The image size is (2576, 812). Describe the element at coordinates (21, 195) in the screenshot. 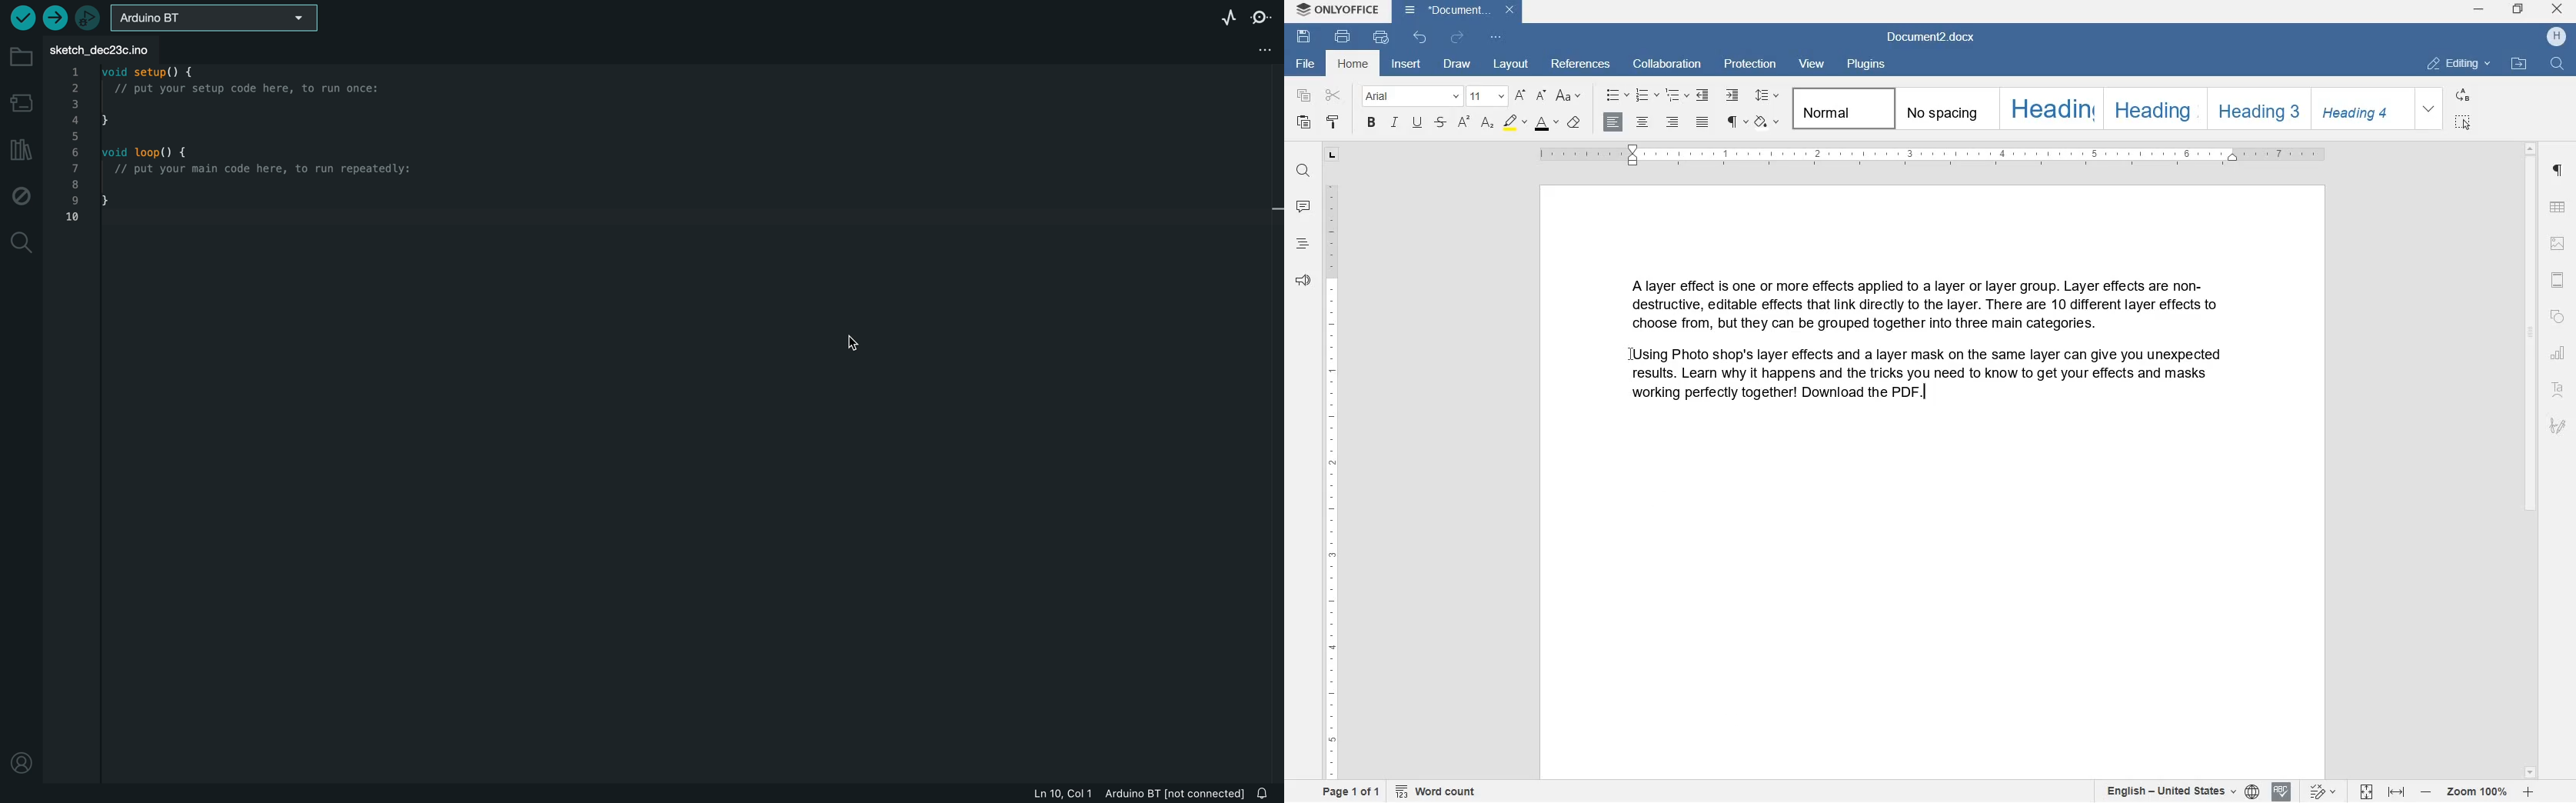

I see `debug` at that location.